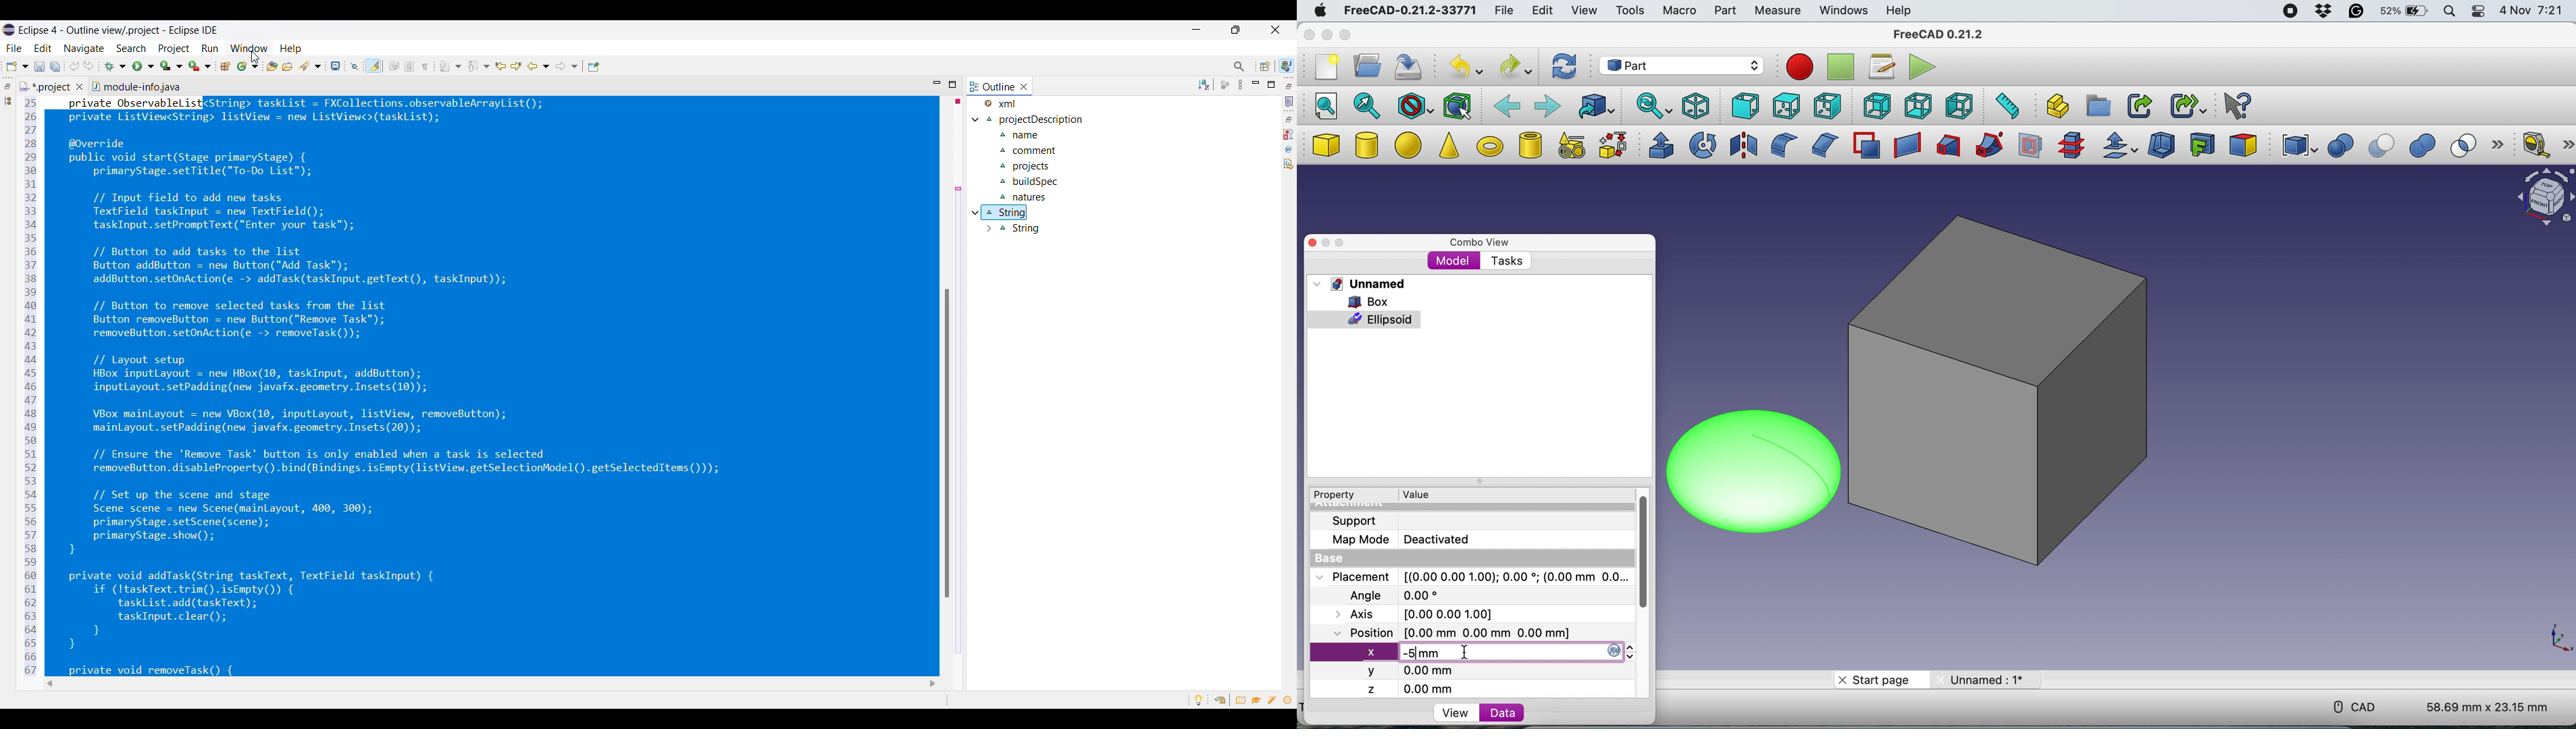 The height and width of the screenshot is (756, 2576). What do you see at coordinates (1470, 576) in the screenshot?
I see `Placement [(0.00 0.00 1.00); 0.00 *; (0.00 mm 0.0..` at bounding box center [1470, 576].